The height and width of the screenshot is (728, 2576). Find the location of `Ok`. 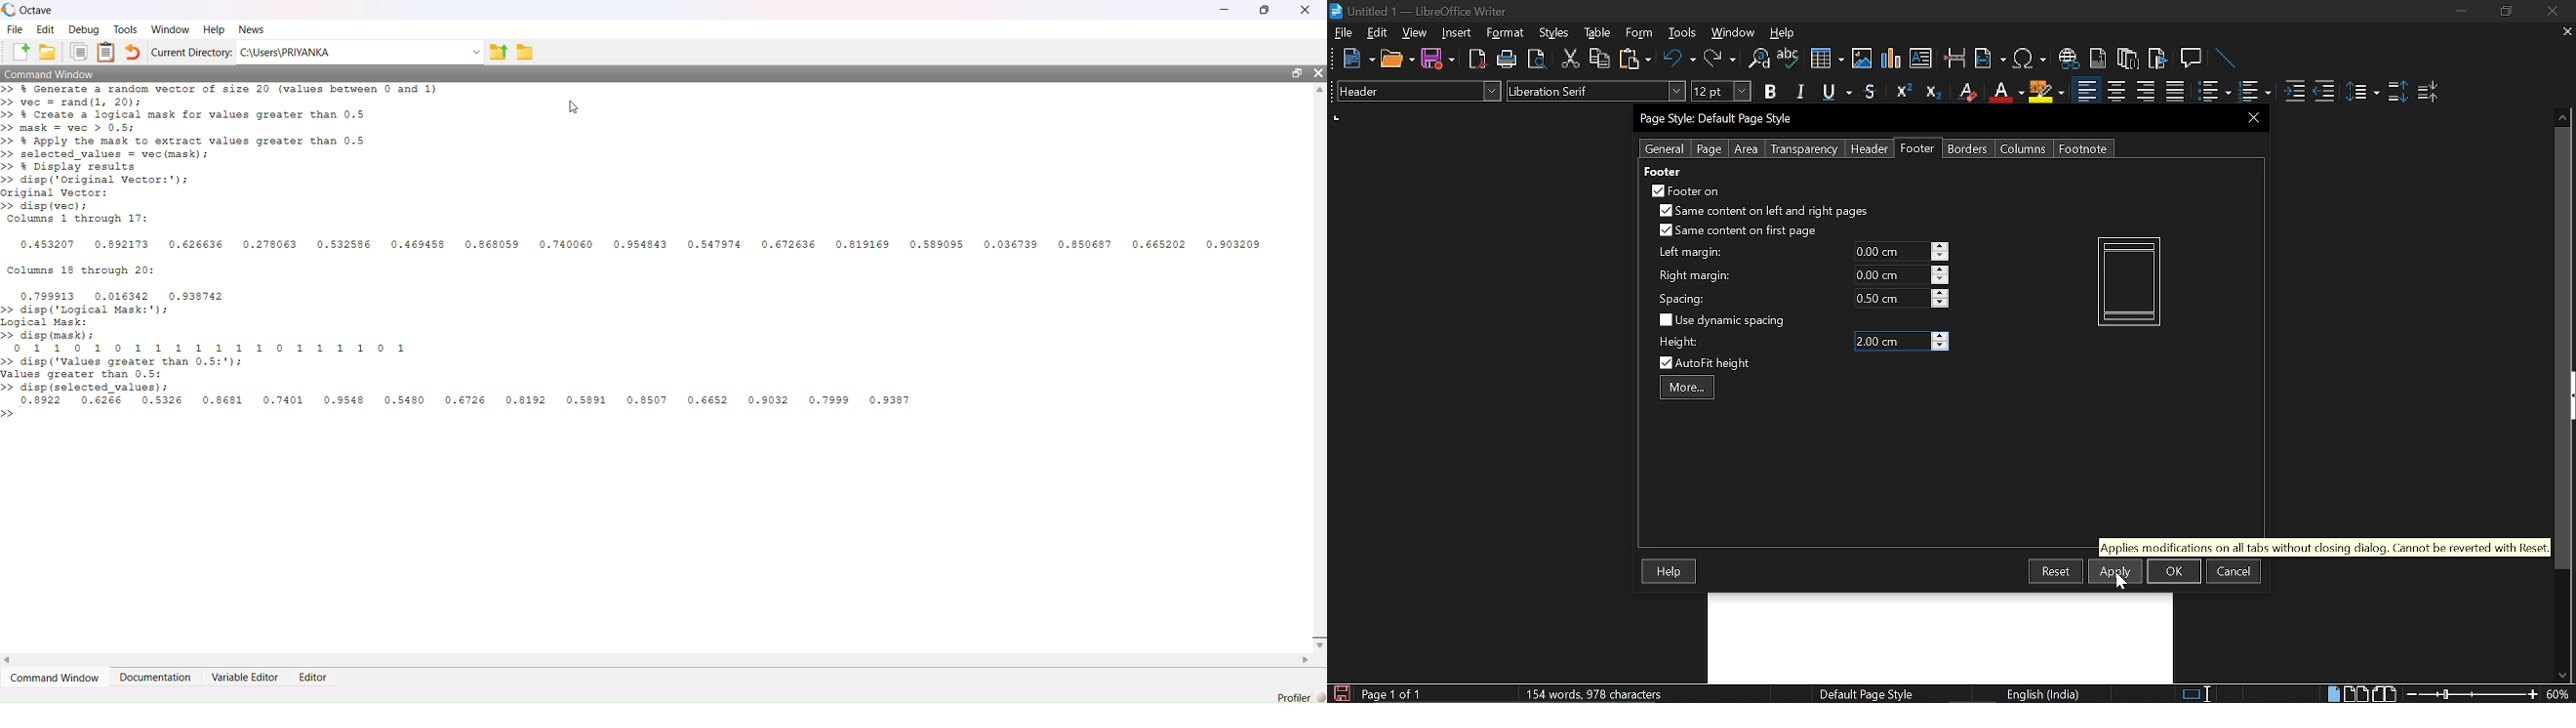

Ok is located at coordinates (2174, 571).